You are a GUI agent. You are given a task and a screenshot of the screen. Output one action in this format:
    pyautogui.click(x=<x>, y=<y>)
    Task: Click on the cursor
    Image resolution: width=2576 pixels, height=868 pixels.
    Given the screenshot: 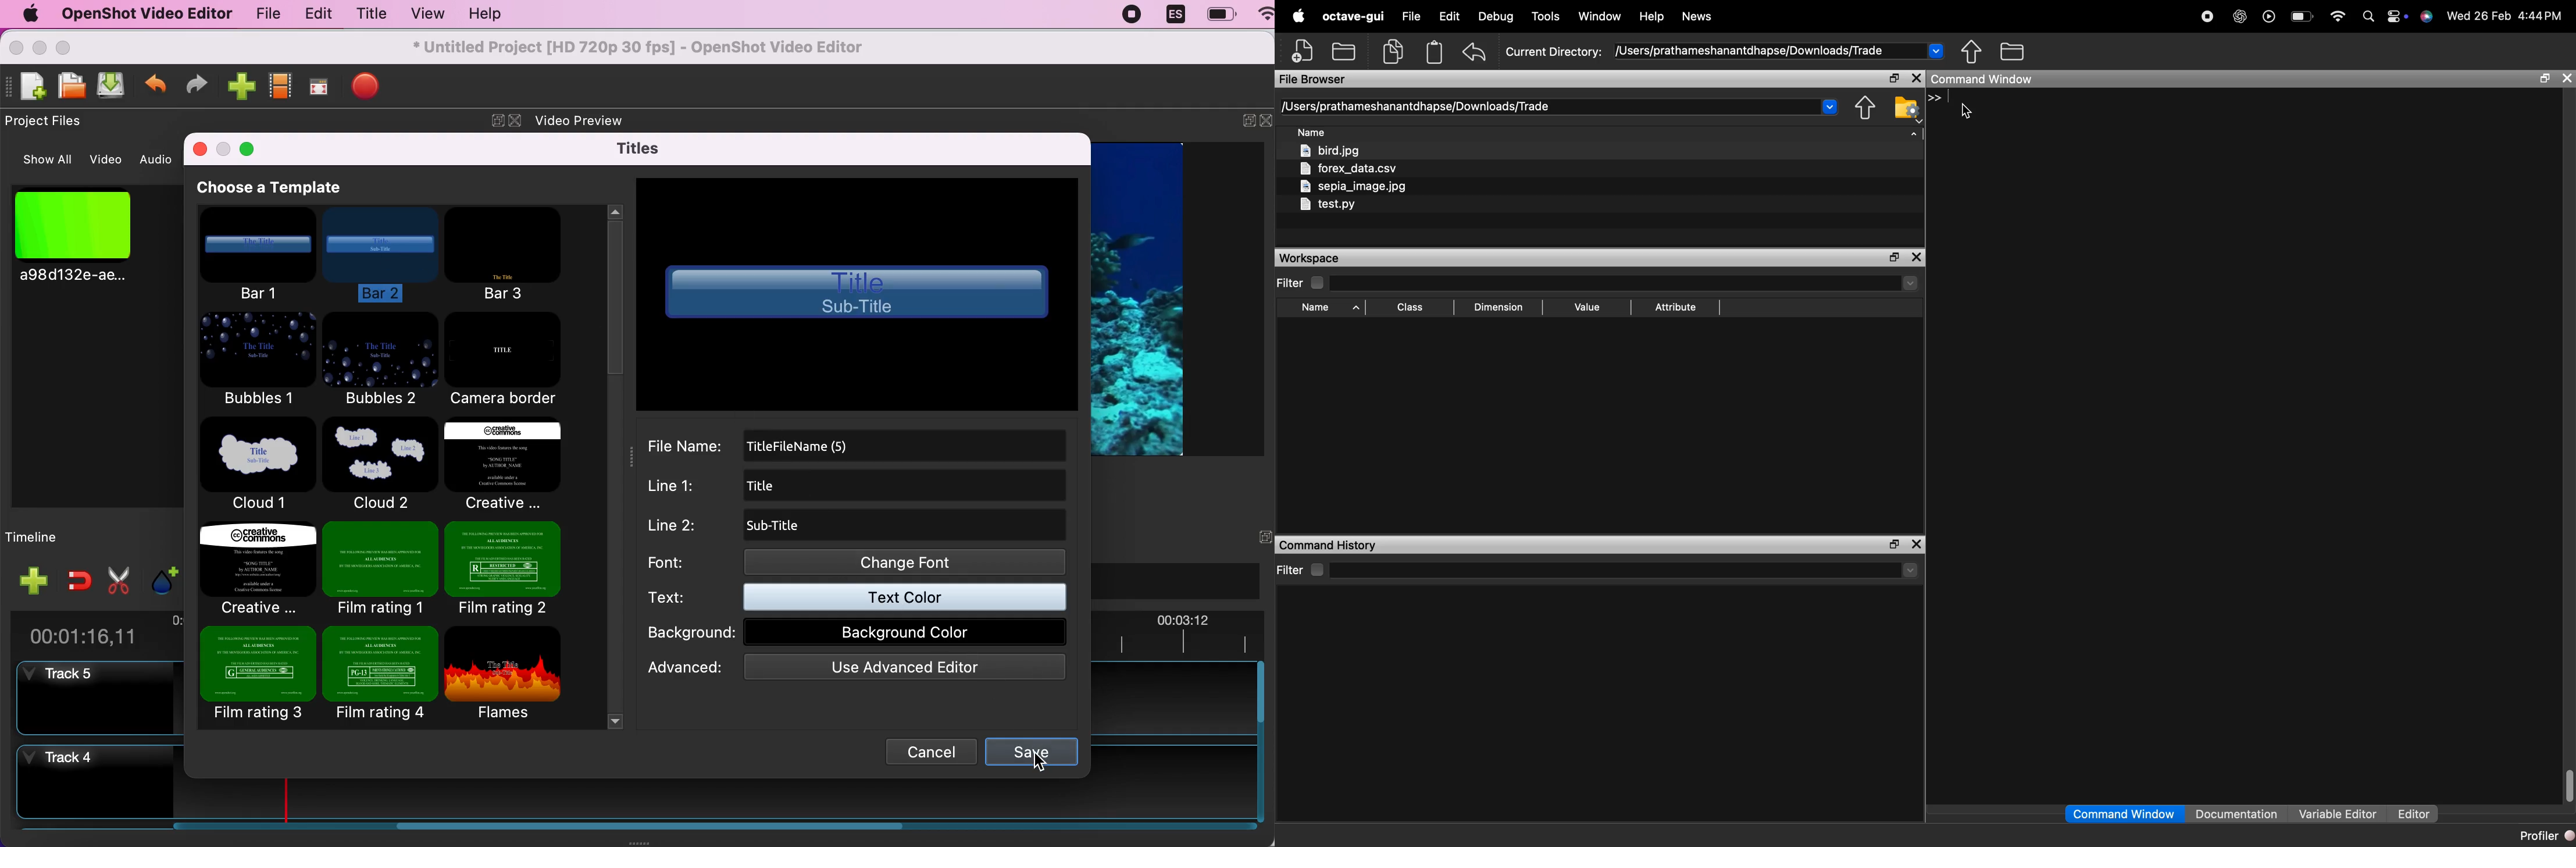 What is the action you would take?
    pyautogui.click(x=1967, y=112)
    